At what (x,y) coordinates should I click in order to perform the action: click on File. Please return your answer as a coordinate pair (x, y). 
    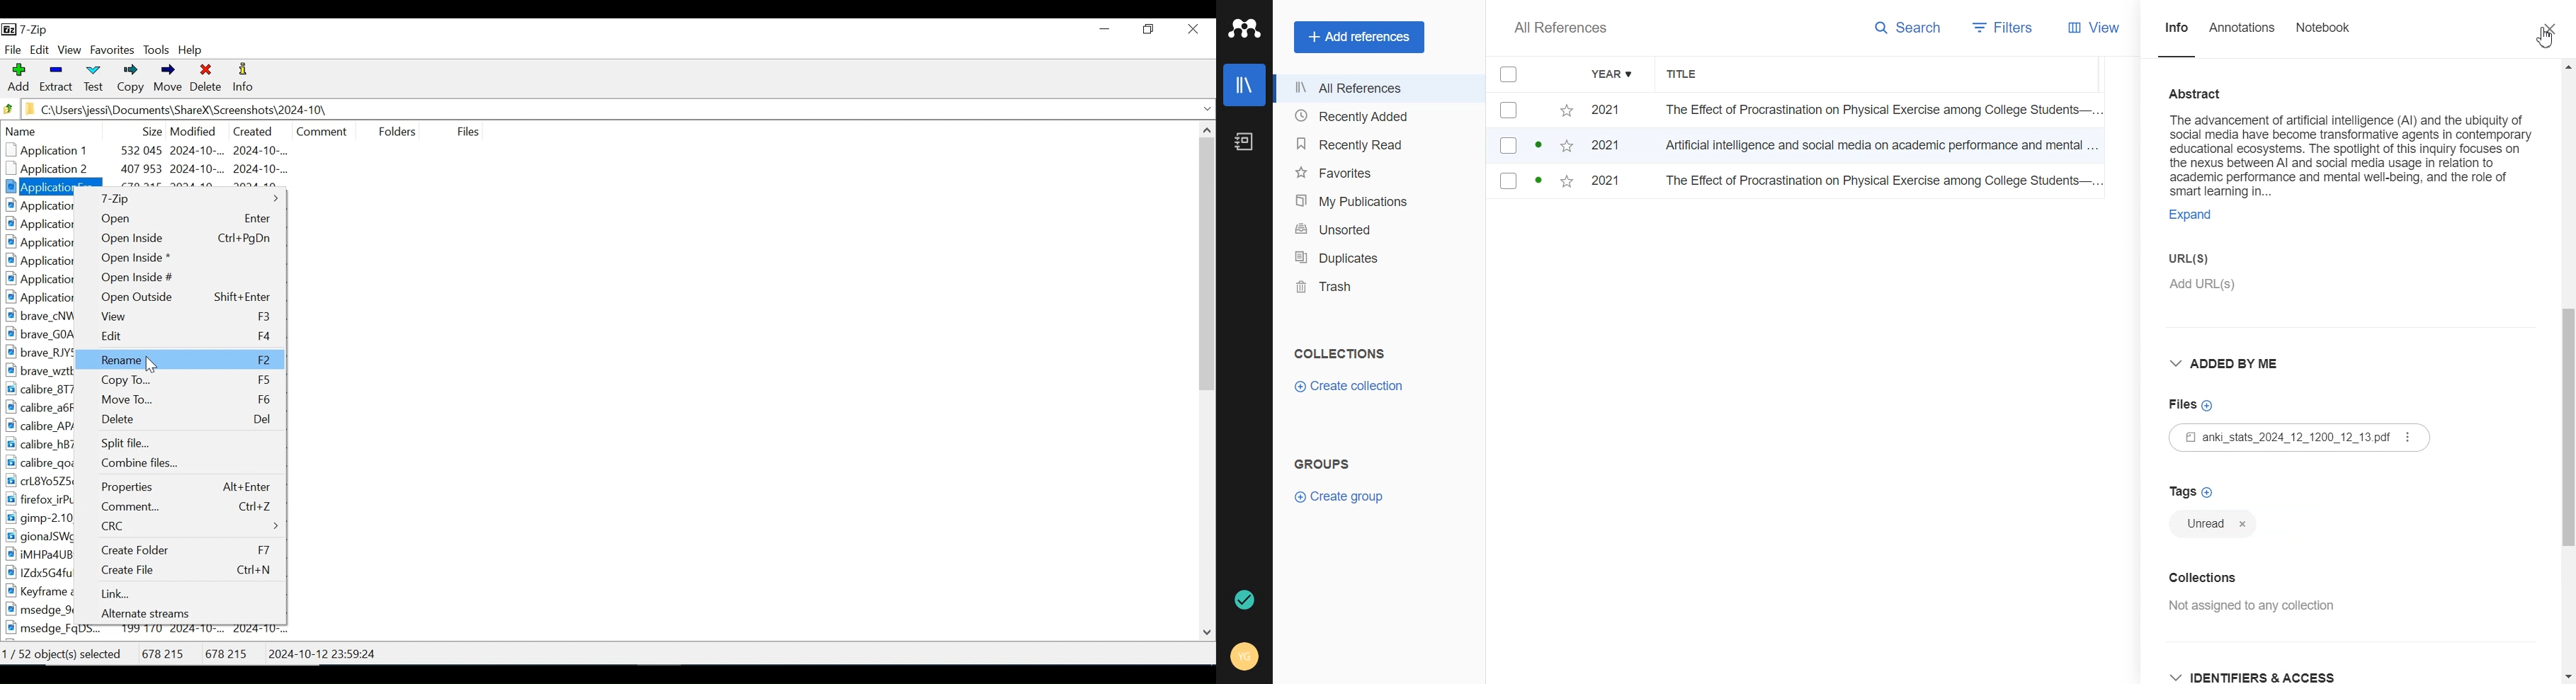
    Looking at the image, I should click on (13, 49).